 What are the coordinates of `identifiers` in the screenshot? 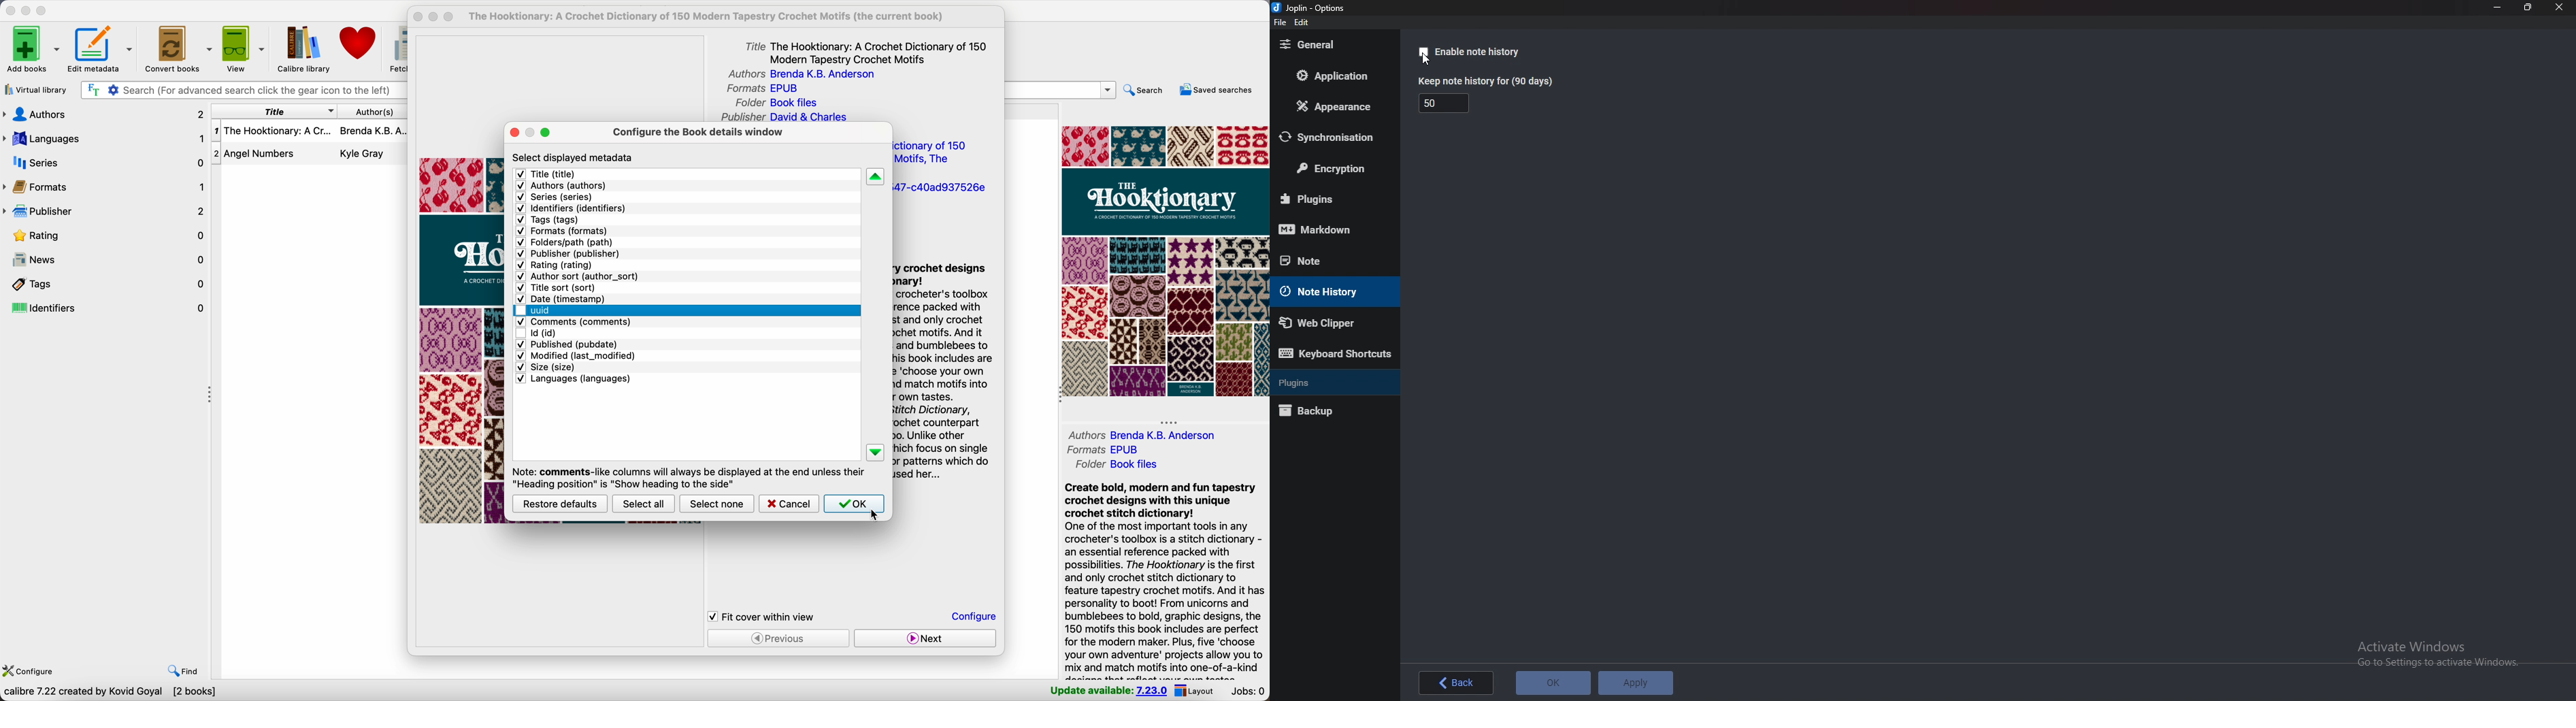 It's located at (573, 208).